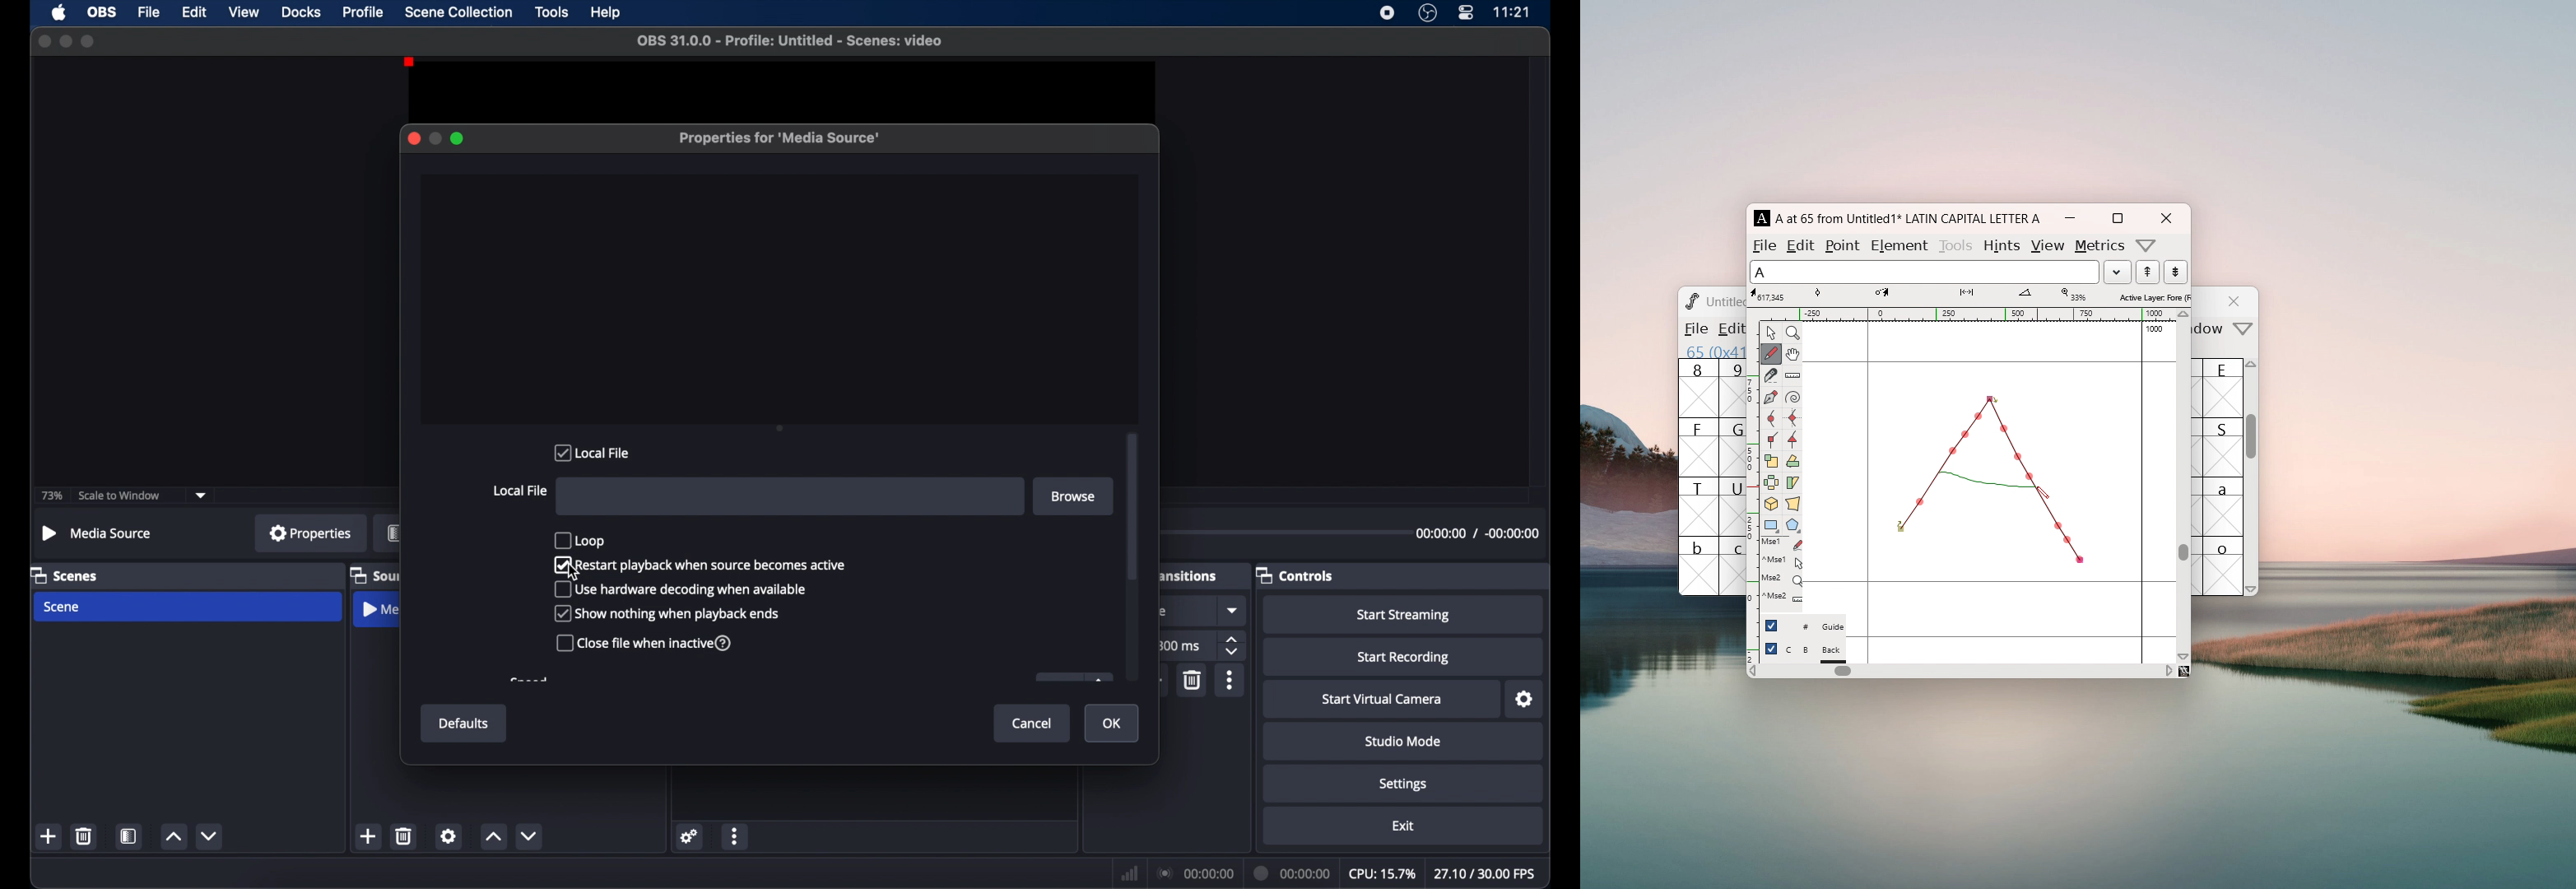  What do you see at coordinates (458, 12) in the screenshot?
I see `scene collection` at bounding box center [458, 12].